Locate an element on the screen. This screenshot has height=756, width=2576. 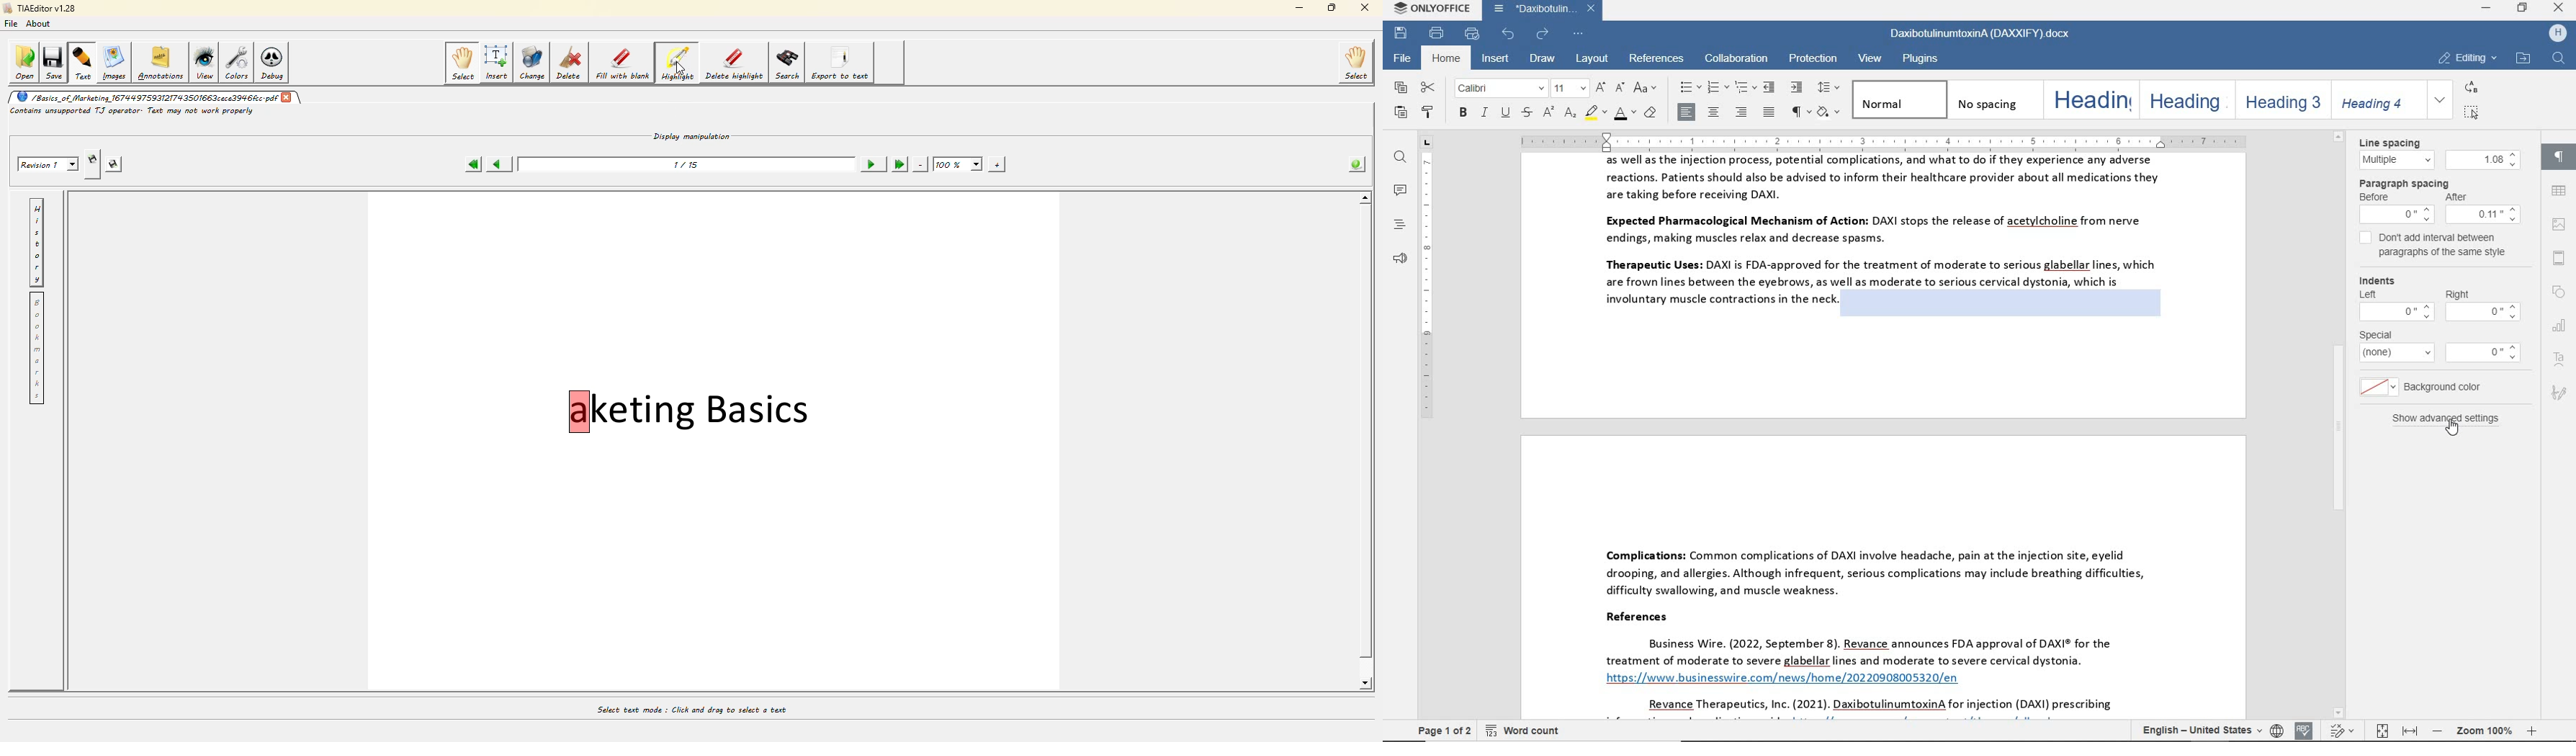
set document language is located at coordinates (2278, 730).